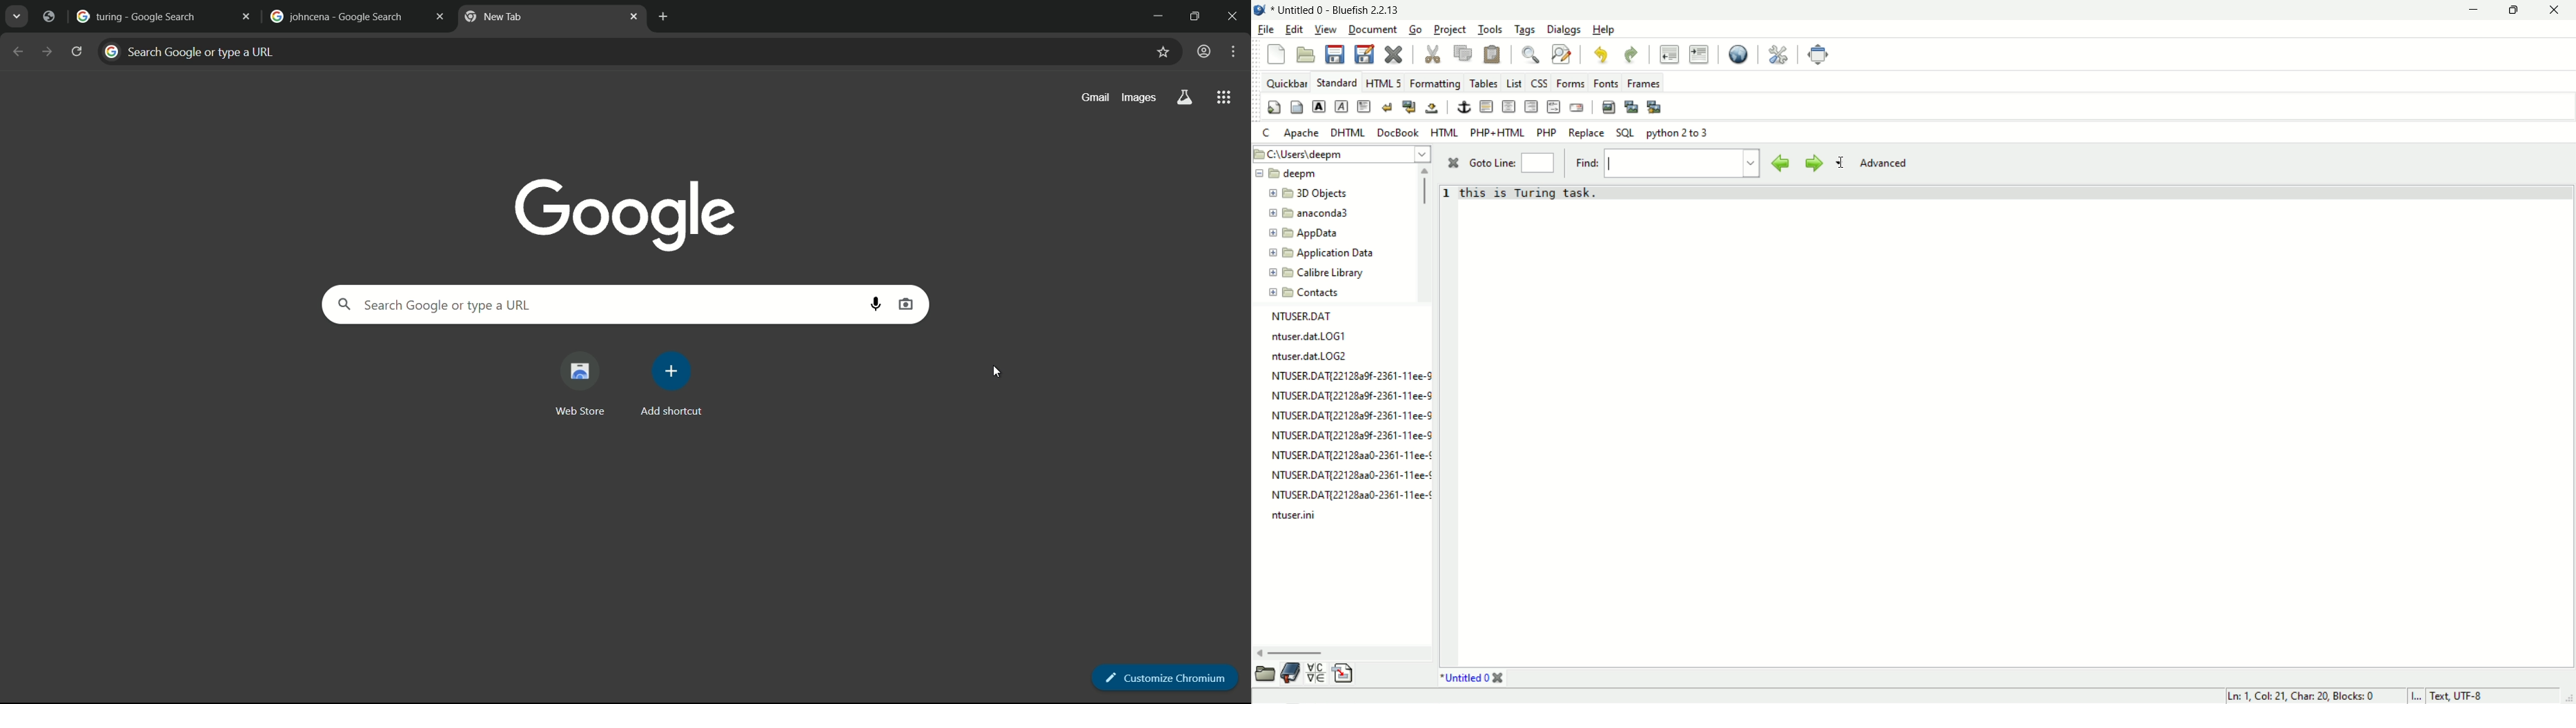 The height and width of the screenshot is (728, 2576). What do you see at coordinates (1199, 14) in the screenshot?
I see `maximize or restore` at bounding box center [1199, 14].